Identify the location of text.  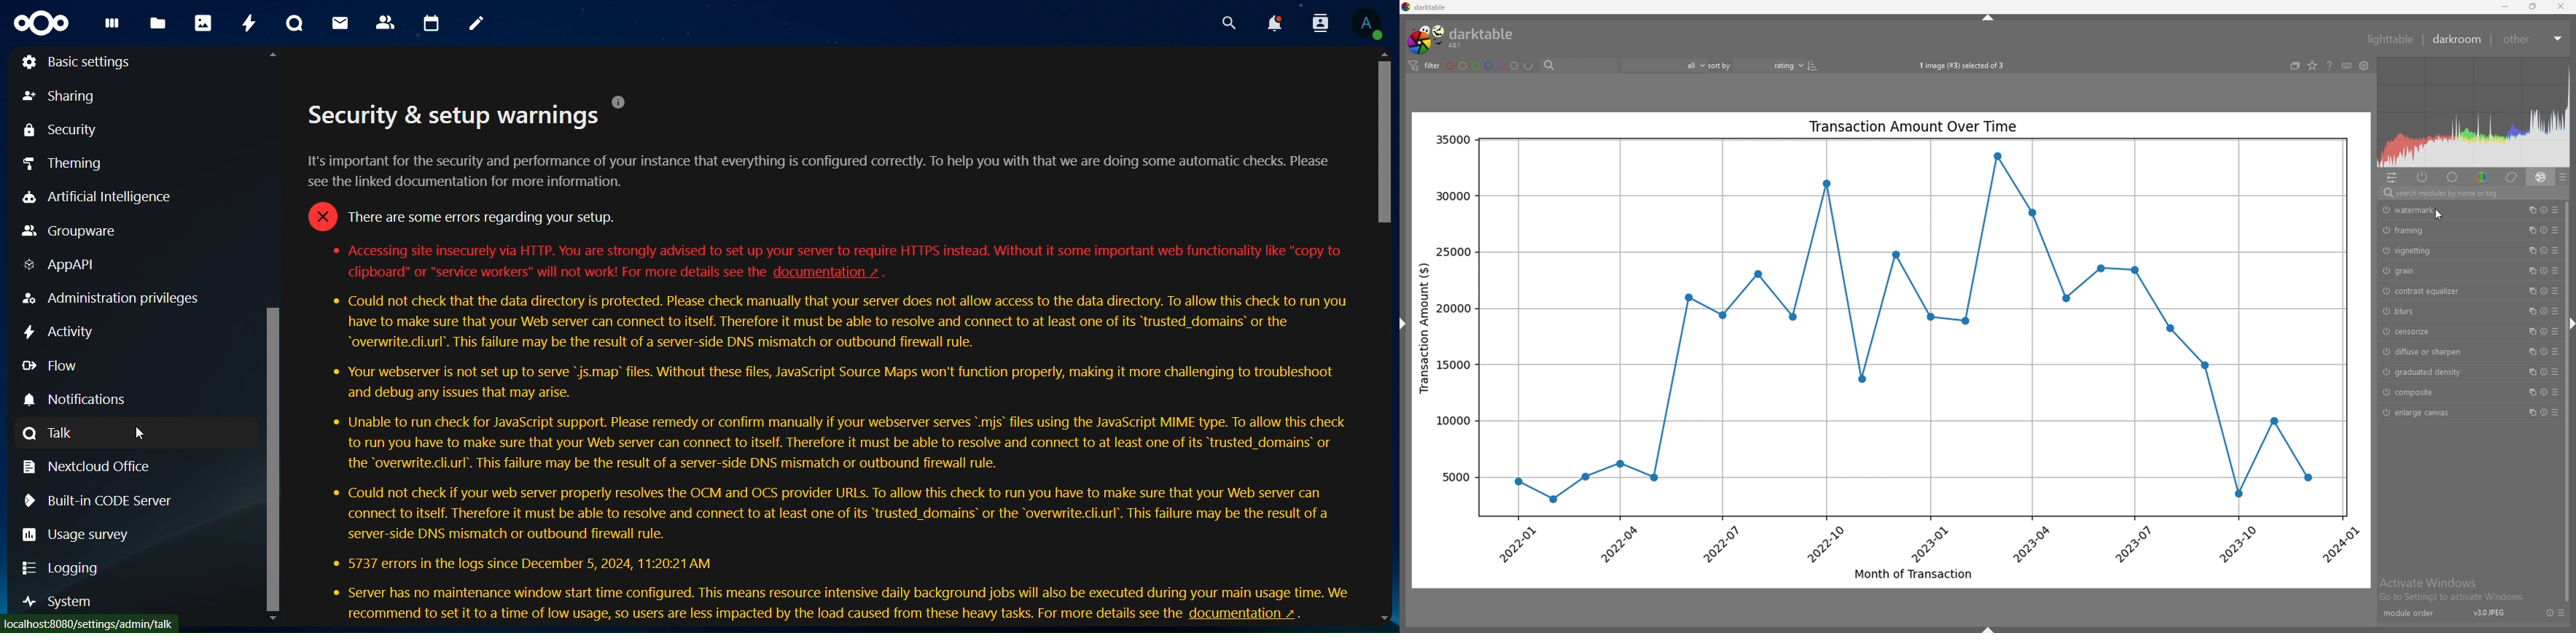
(545, 273).